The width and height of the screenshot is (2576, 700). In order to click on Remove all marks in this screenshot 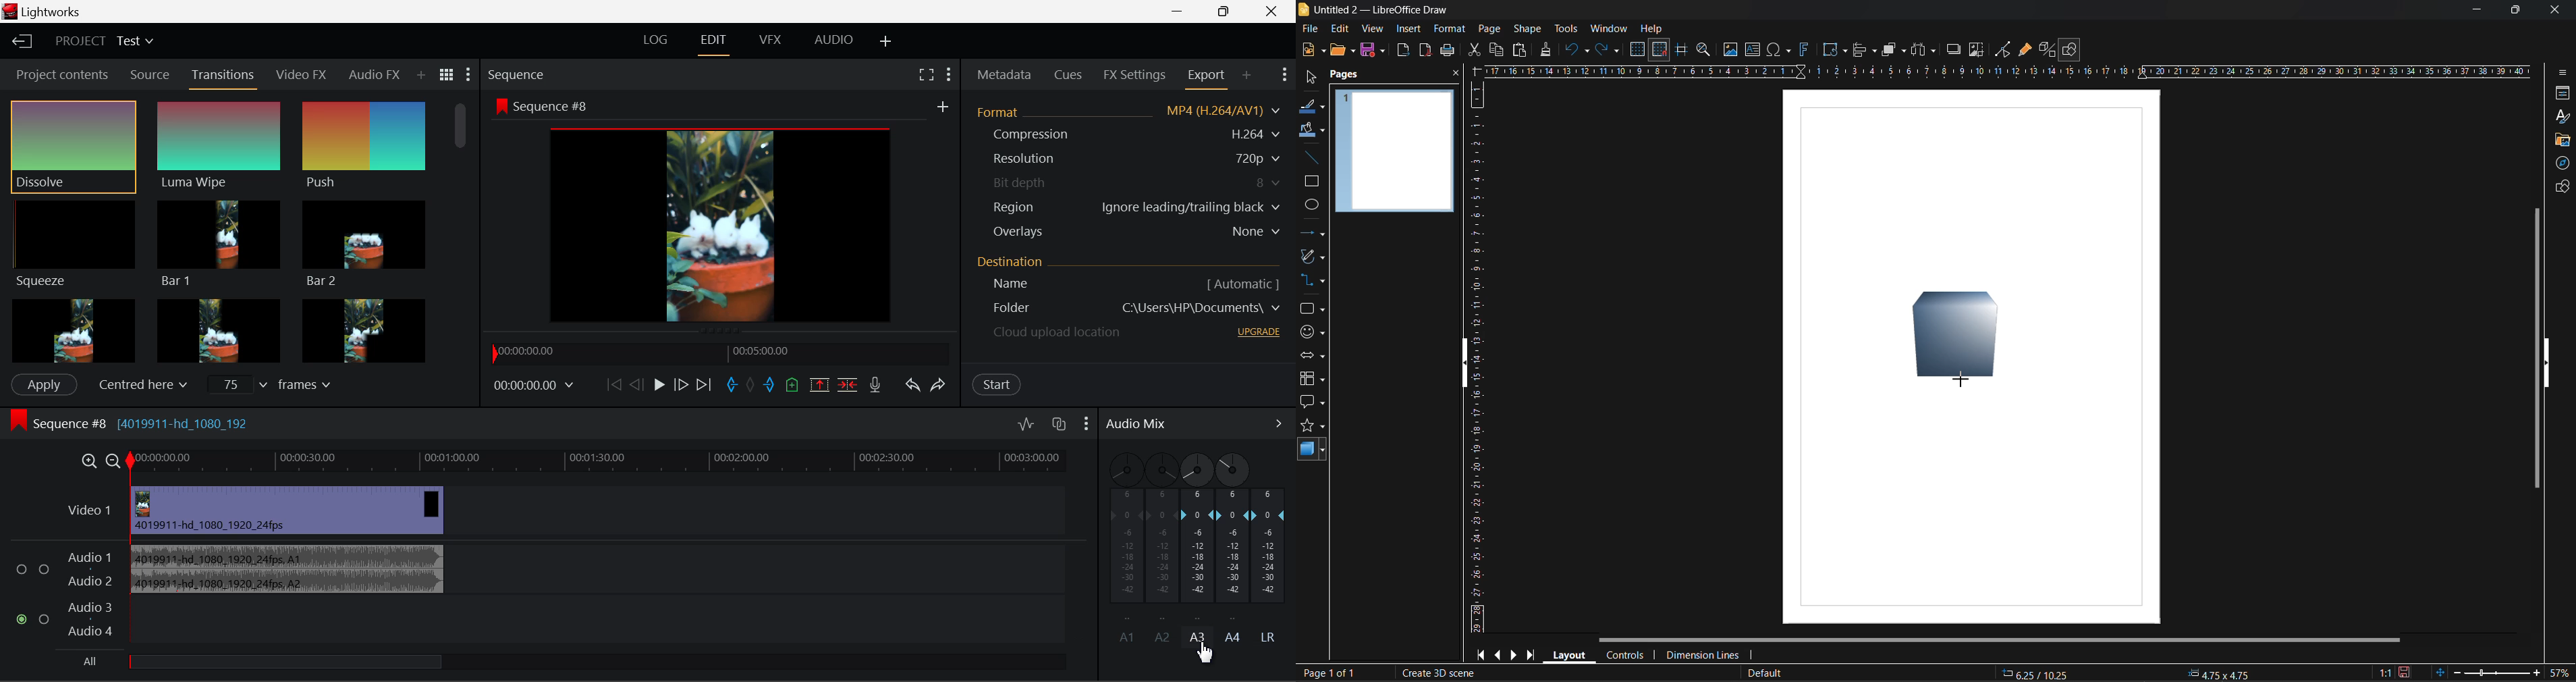, I will do `click(750, 386)`.